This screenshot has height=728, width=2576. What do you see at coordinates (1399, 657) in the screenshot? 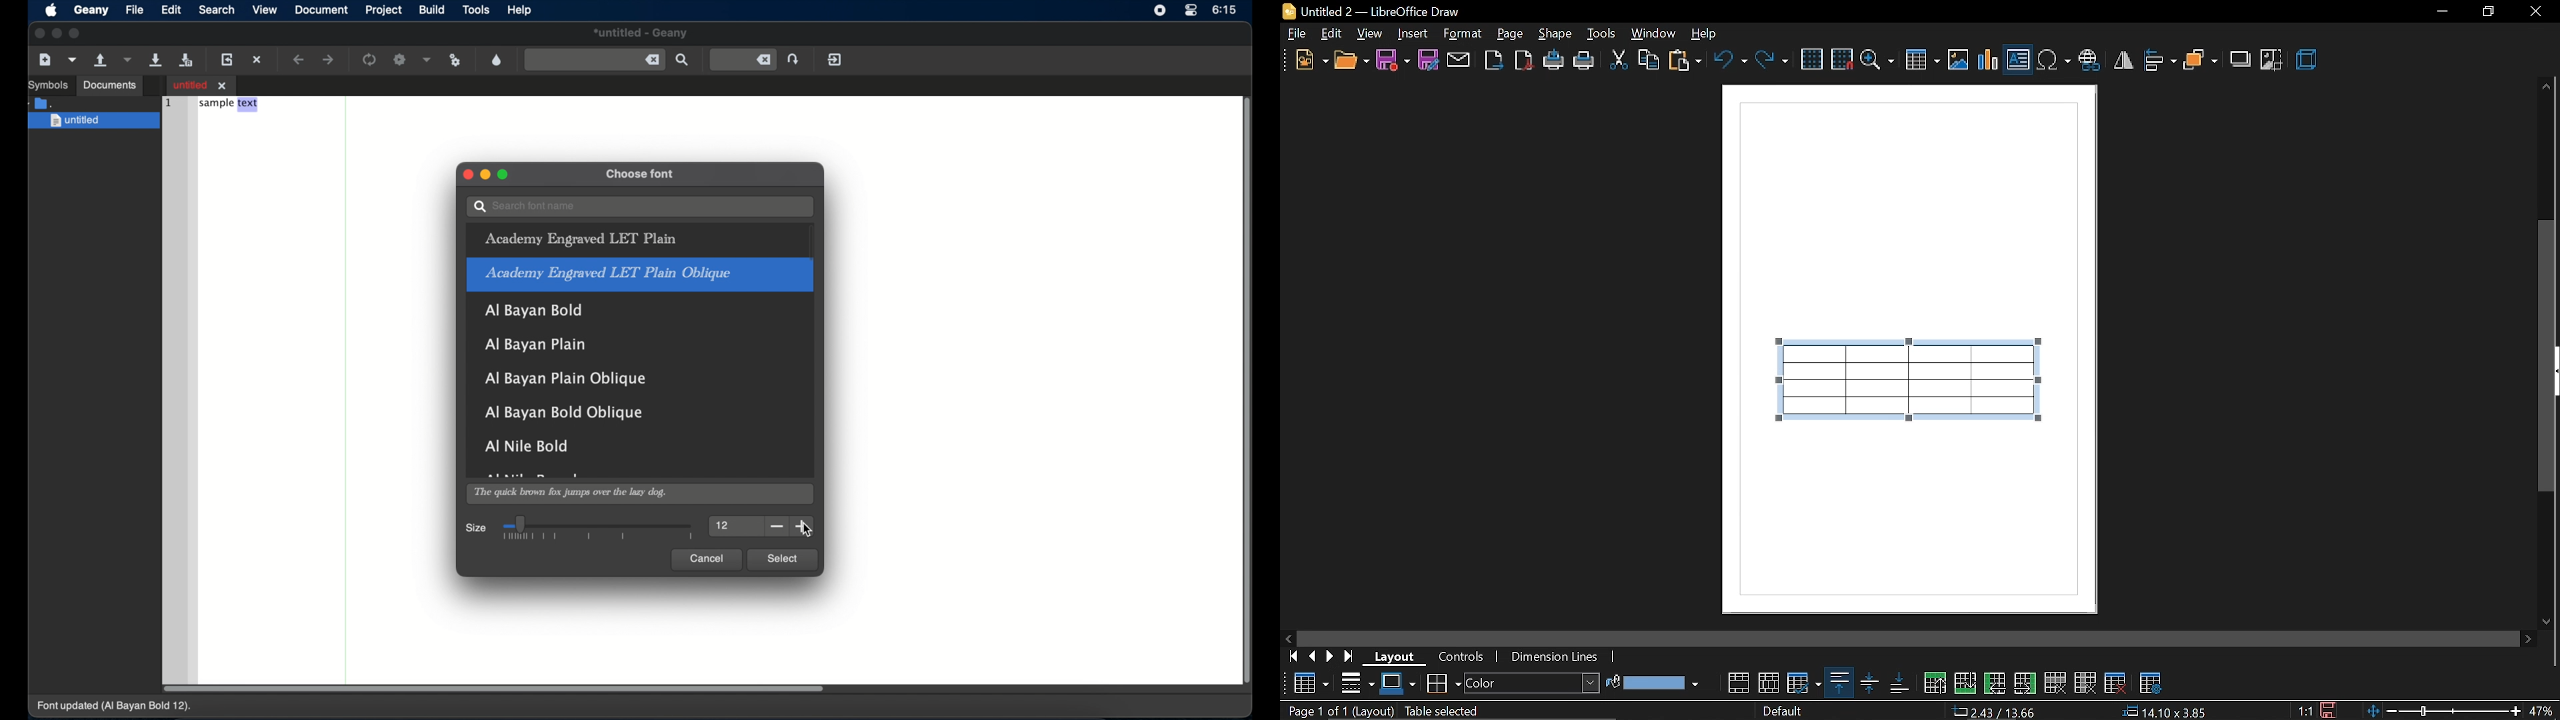
I see `layout` at bounding box center [1399, 657].